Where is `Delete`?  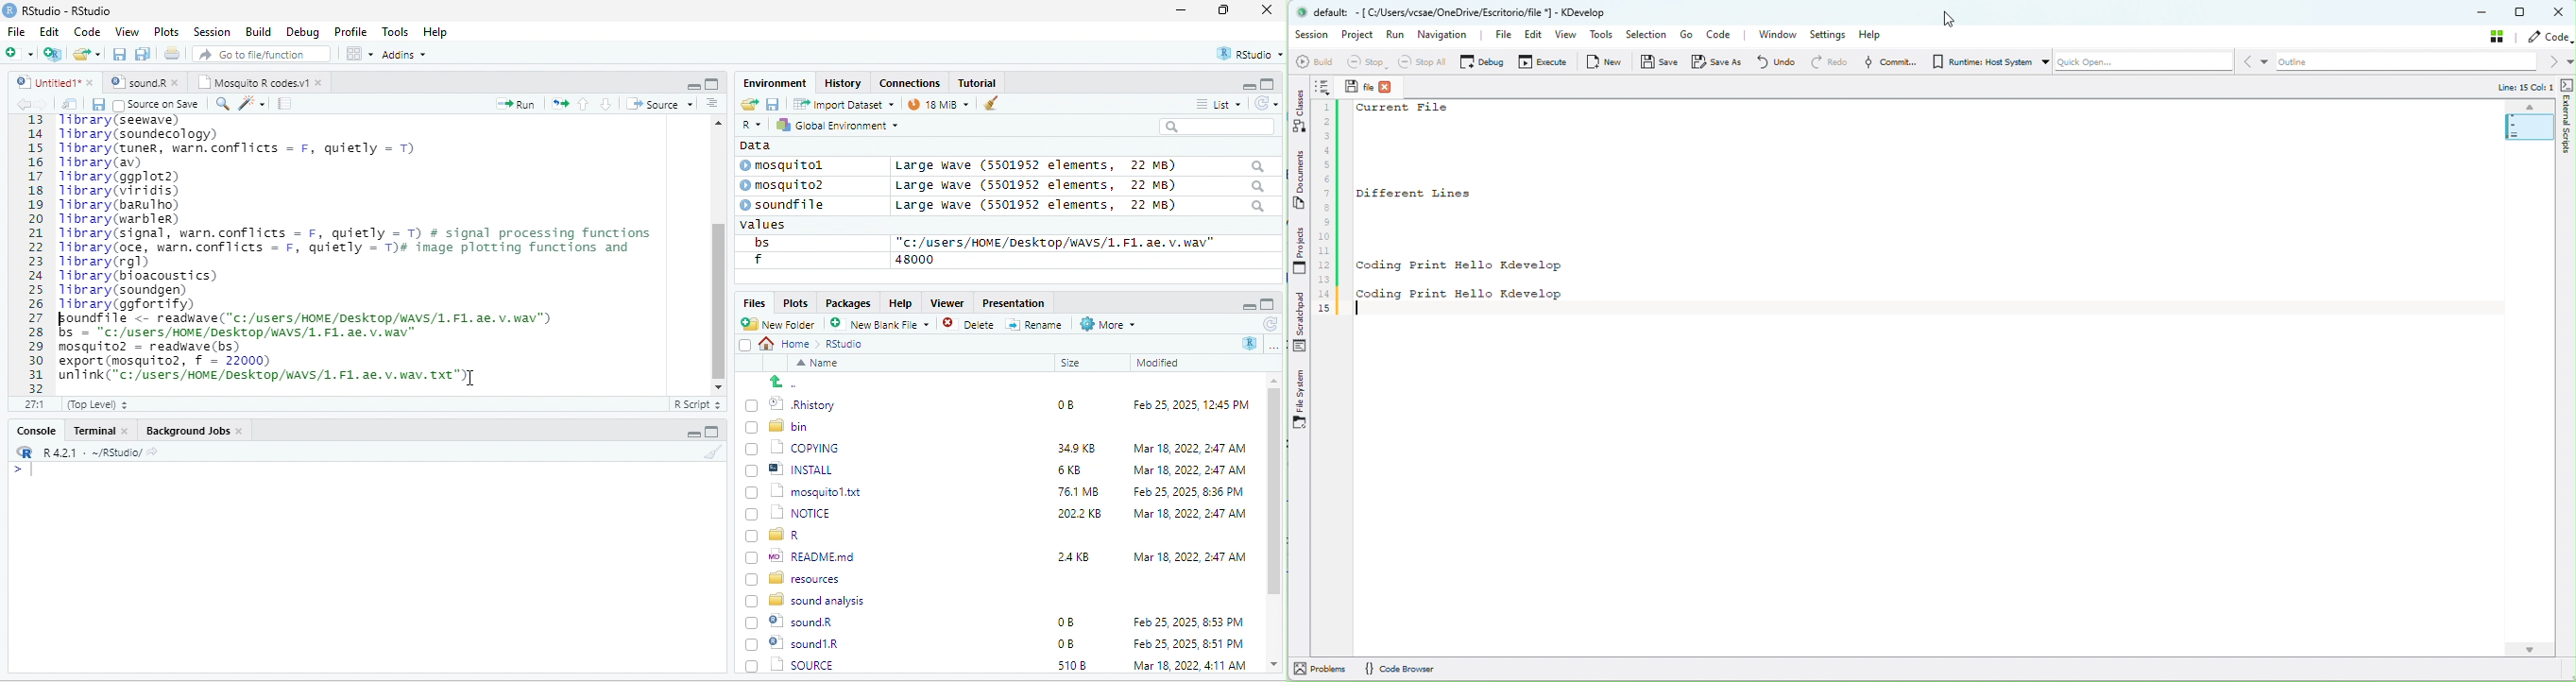 Delete is located at coordinates (971, 325).